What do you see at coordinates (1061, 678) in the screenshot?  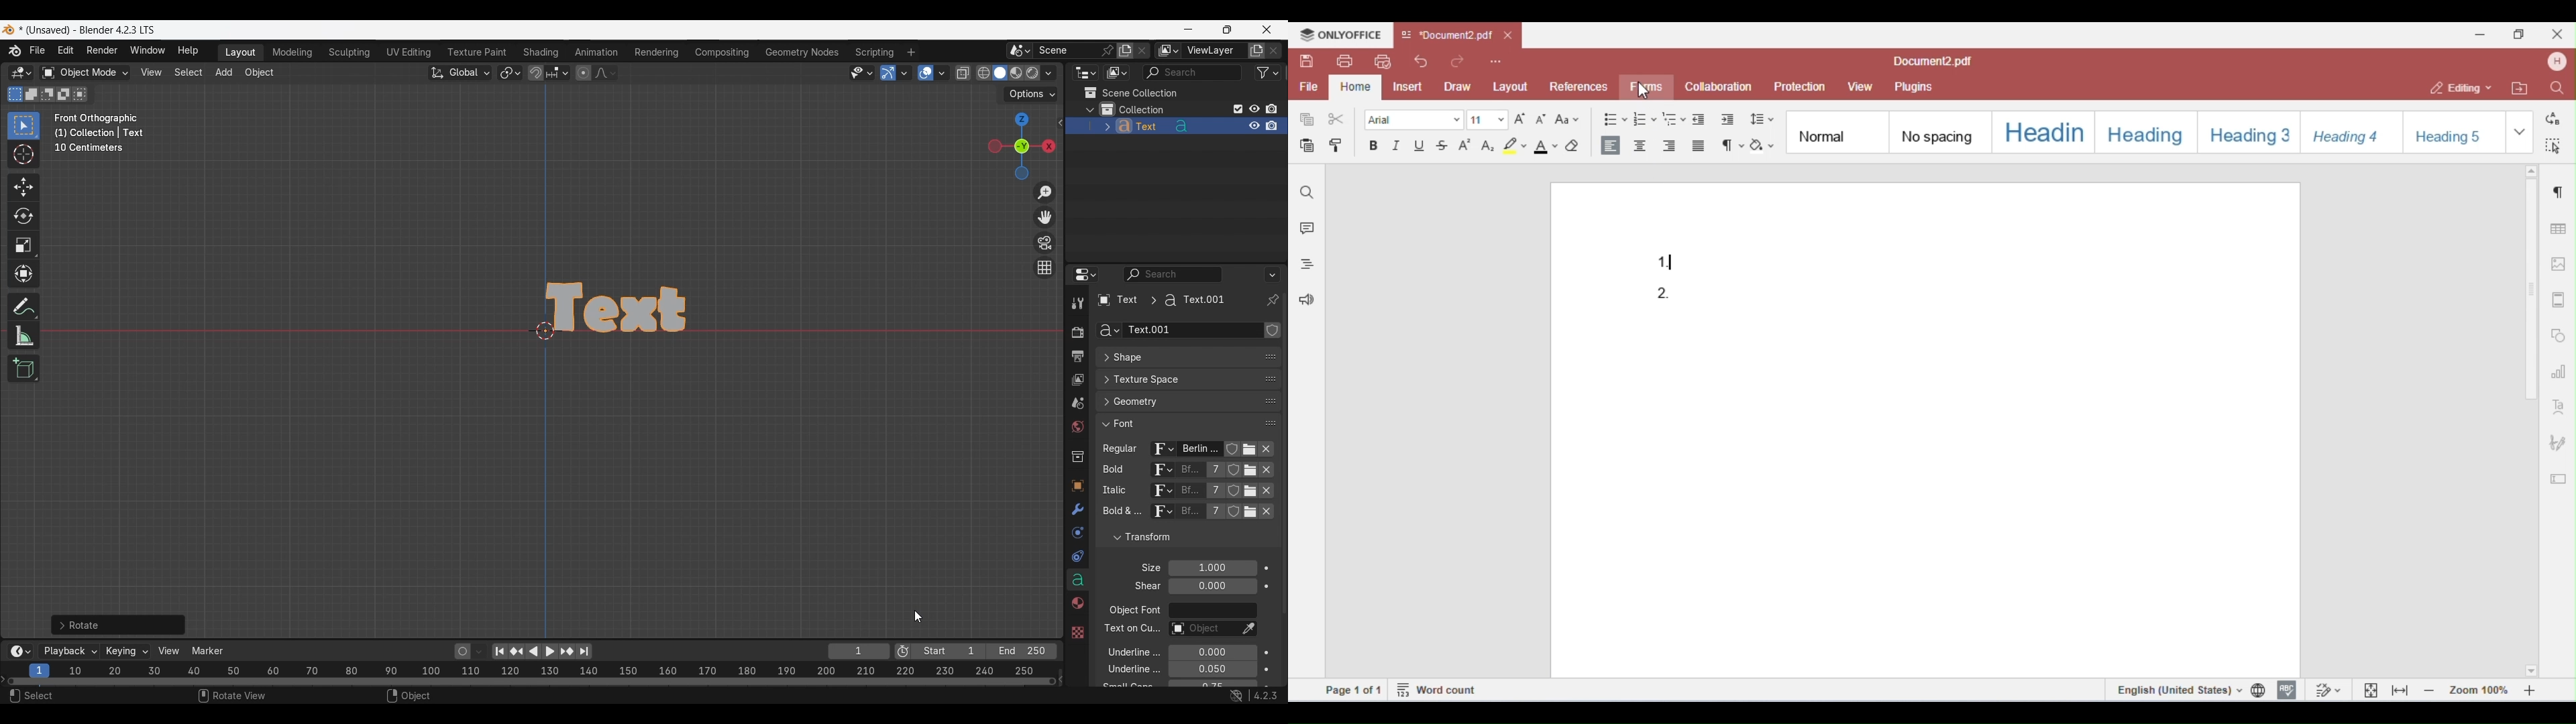 I see `Decrease frames space` at bounding box center [1061, 678].